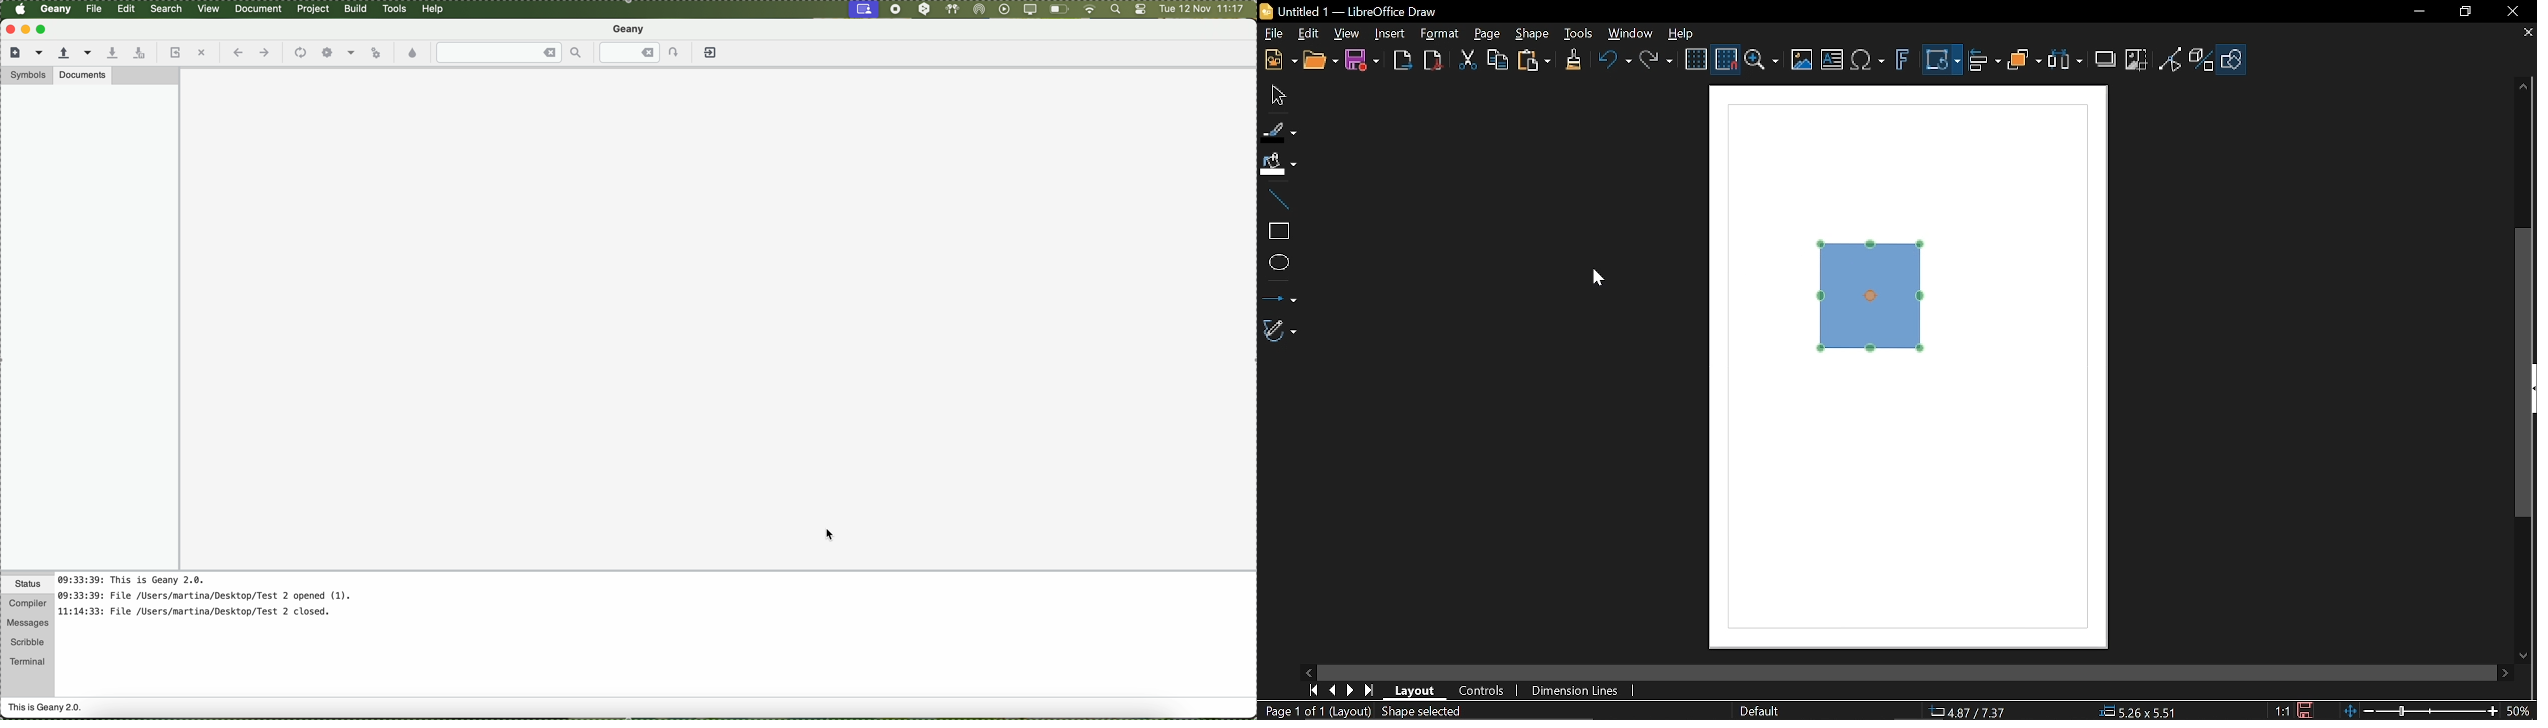 This screenshot has width=2548, height=728. Describe the element at coordinates (434, 9) in the screenshot. I see `help` at that location.